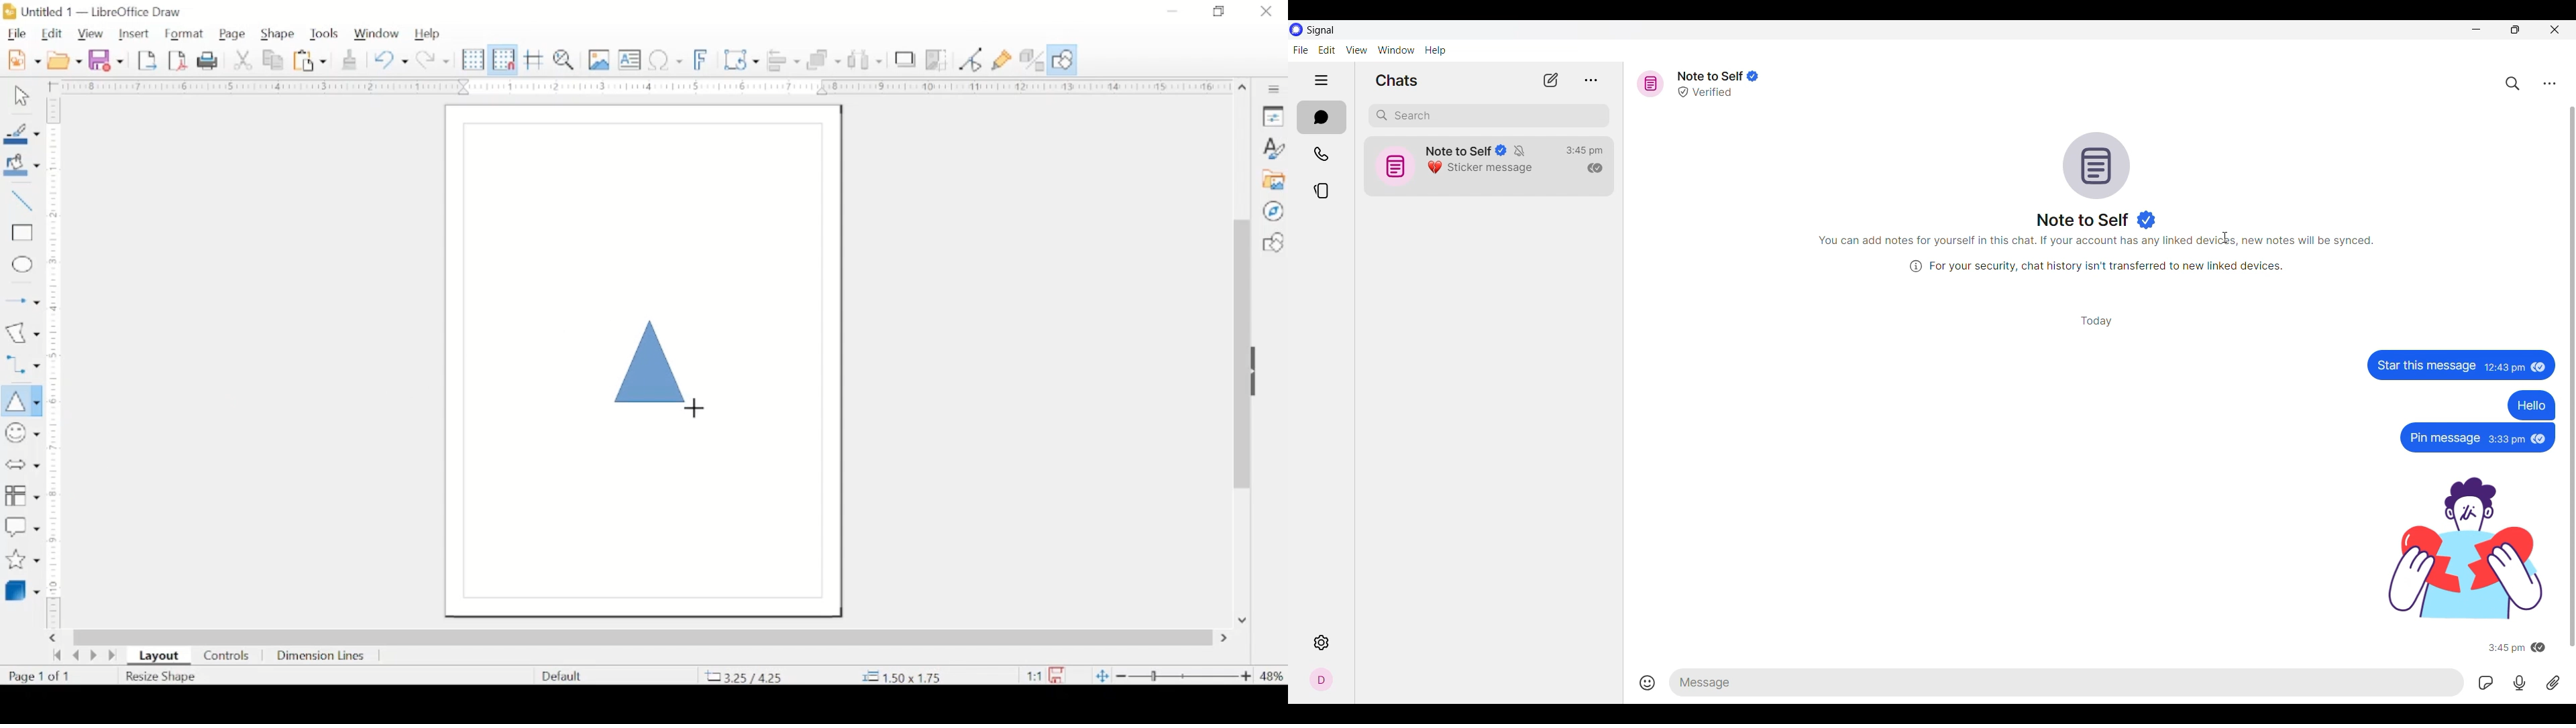 This screenshot has width=2576, height=728. Describe the element at coordinates (38, 676) in the screenshot. I see `page count` at that location.